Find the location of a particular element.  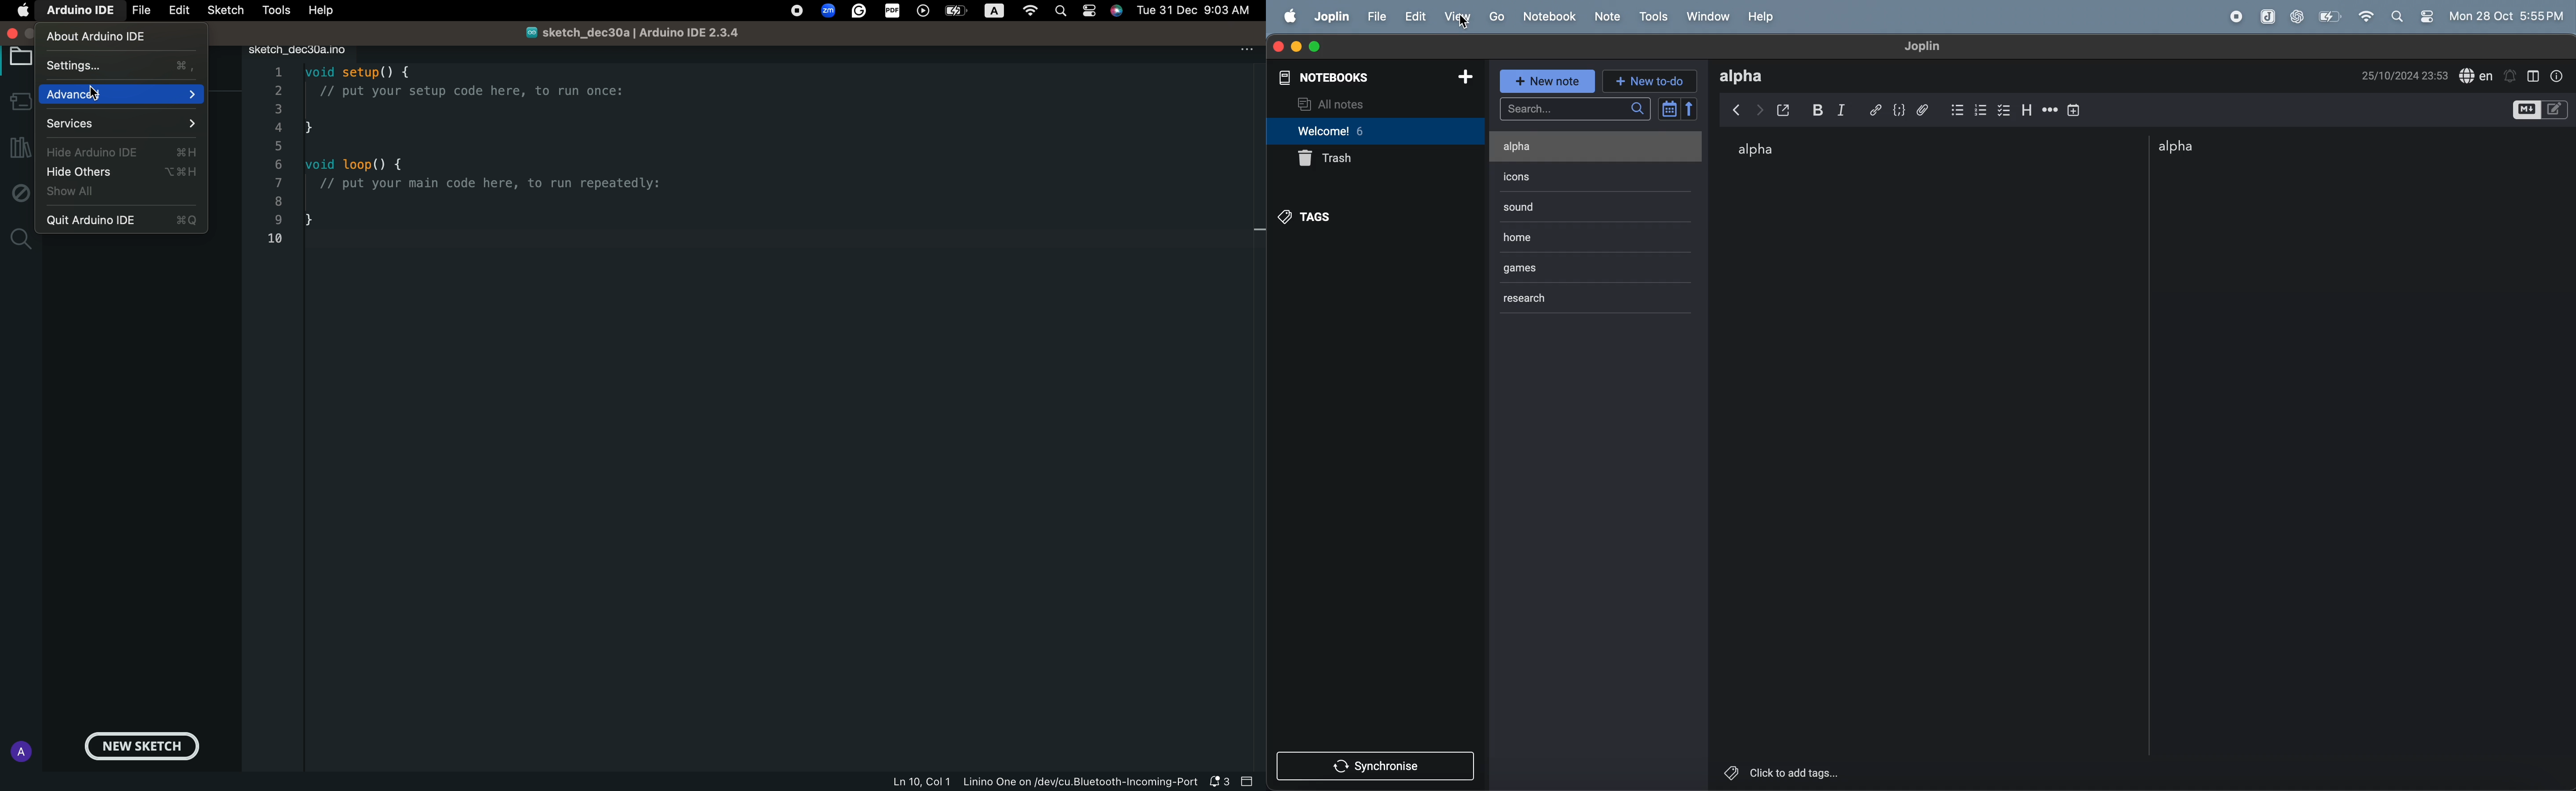

hyper link is located at coordinates (1877, 108).